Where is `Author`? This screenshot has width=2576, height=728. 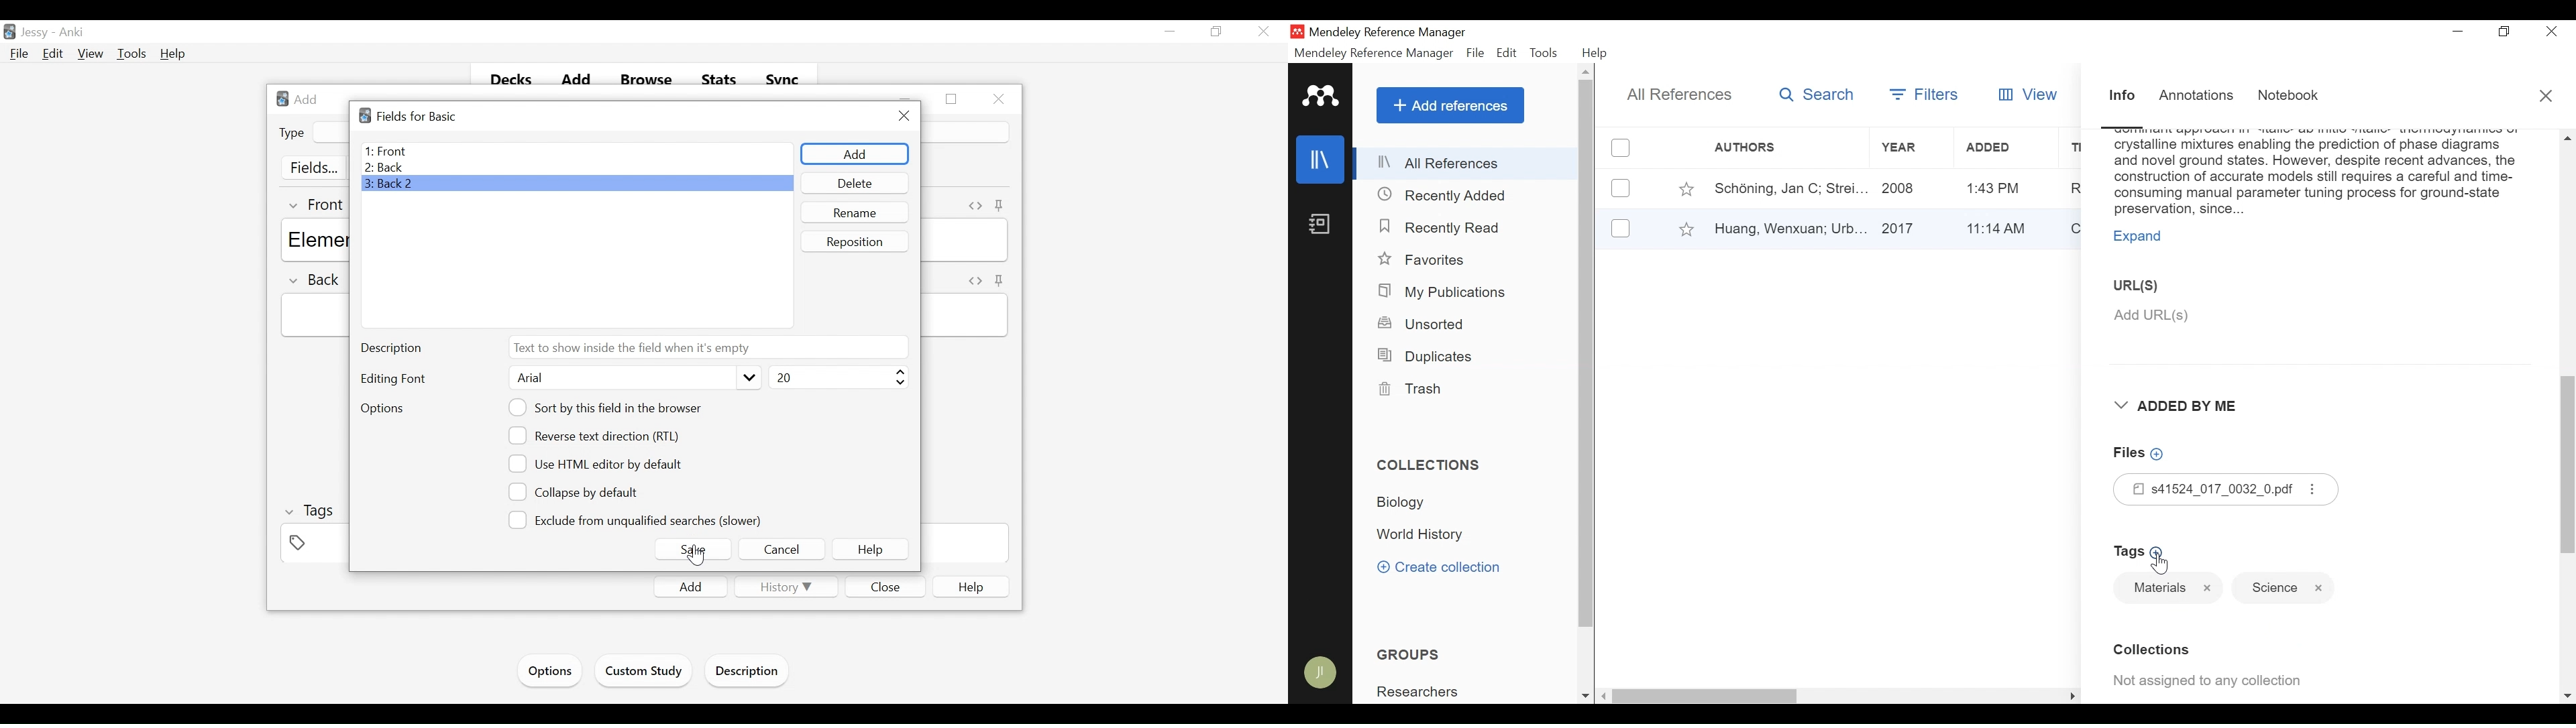
Author is located at coordinates (1788, 227).